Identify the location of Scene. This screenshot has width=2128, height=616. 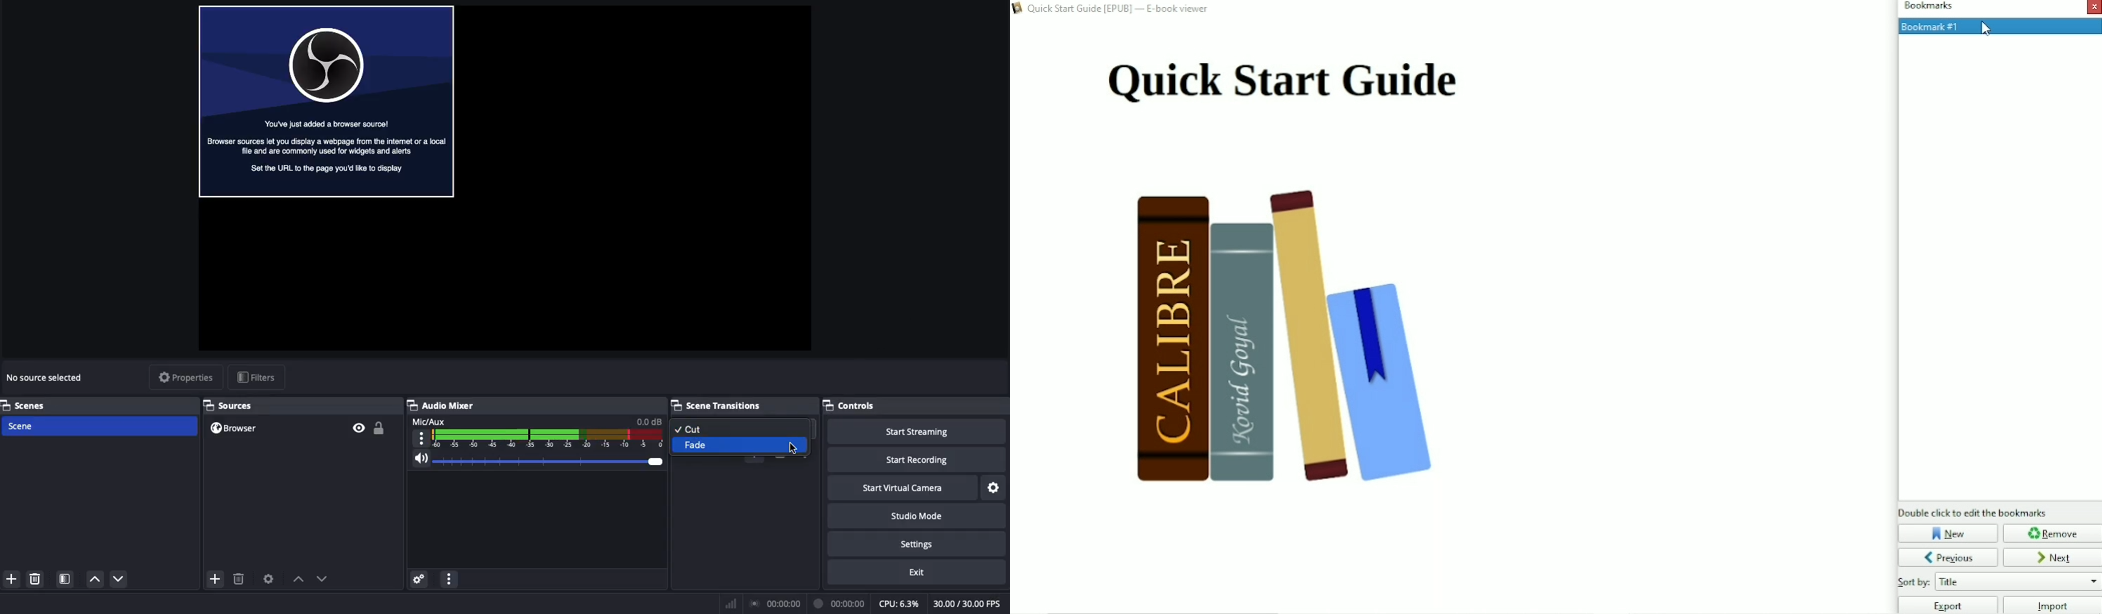
(98, 426).